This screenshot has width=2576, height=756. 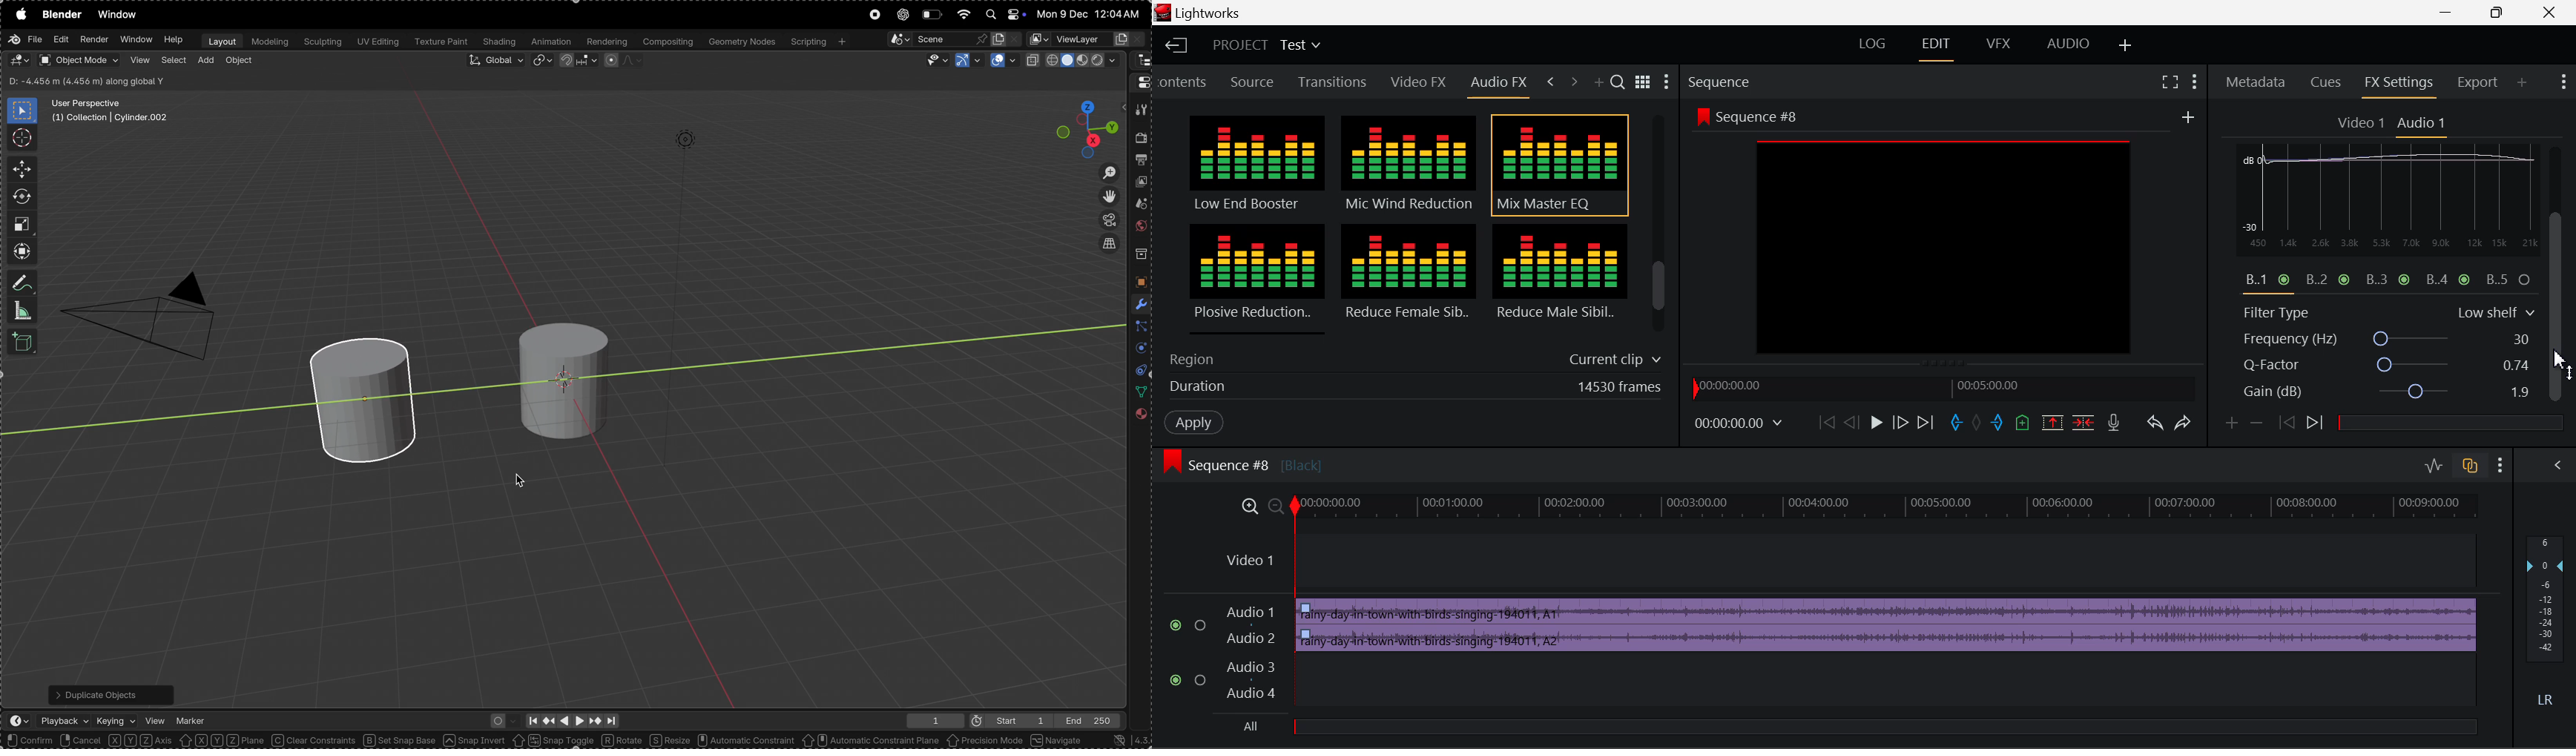 What do you see at coordinates (1124, 740) in the screenshot?
I see `version` at bounding box center [1124, 740].